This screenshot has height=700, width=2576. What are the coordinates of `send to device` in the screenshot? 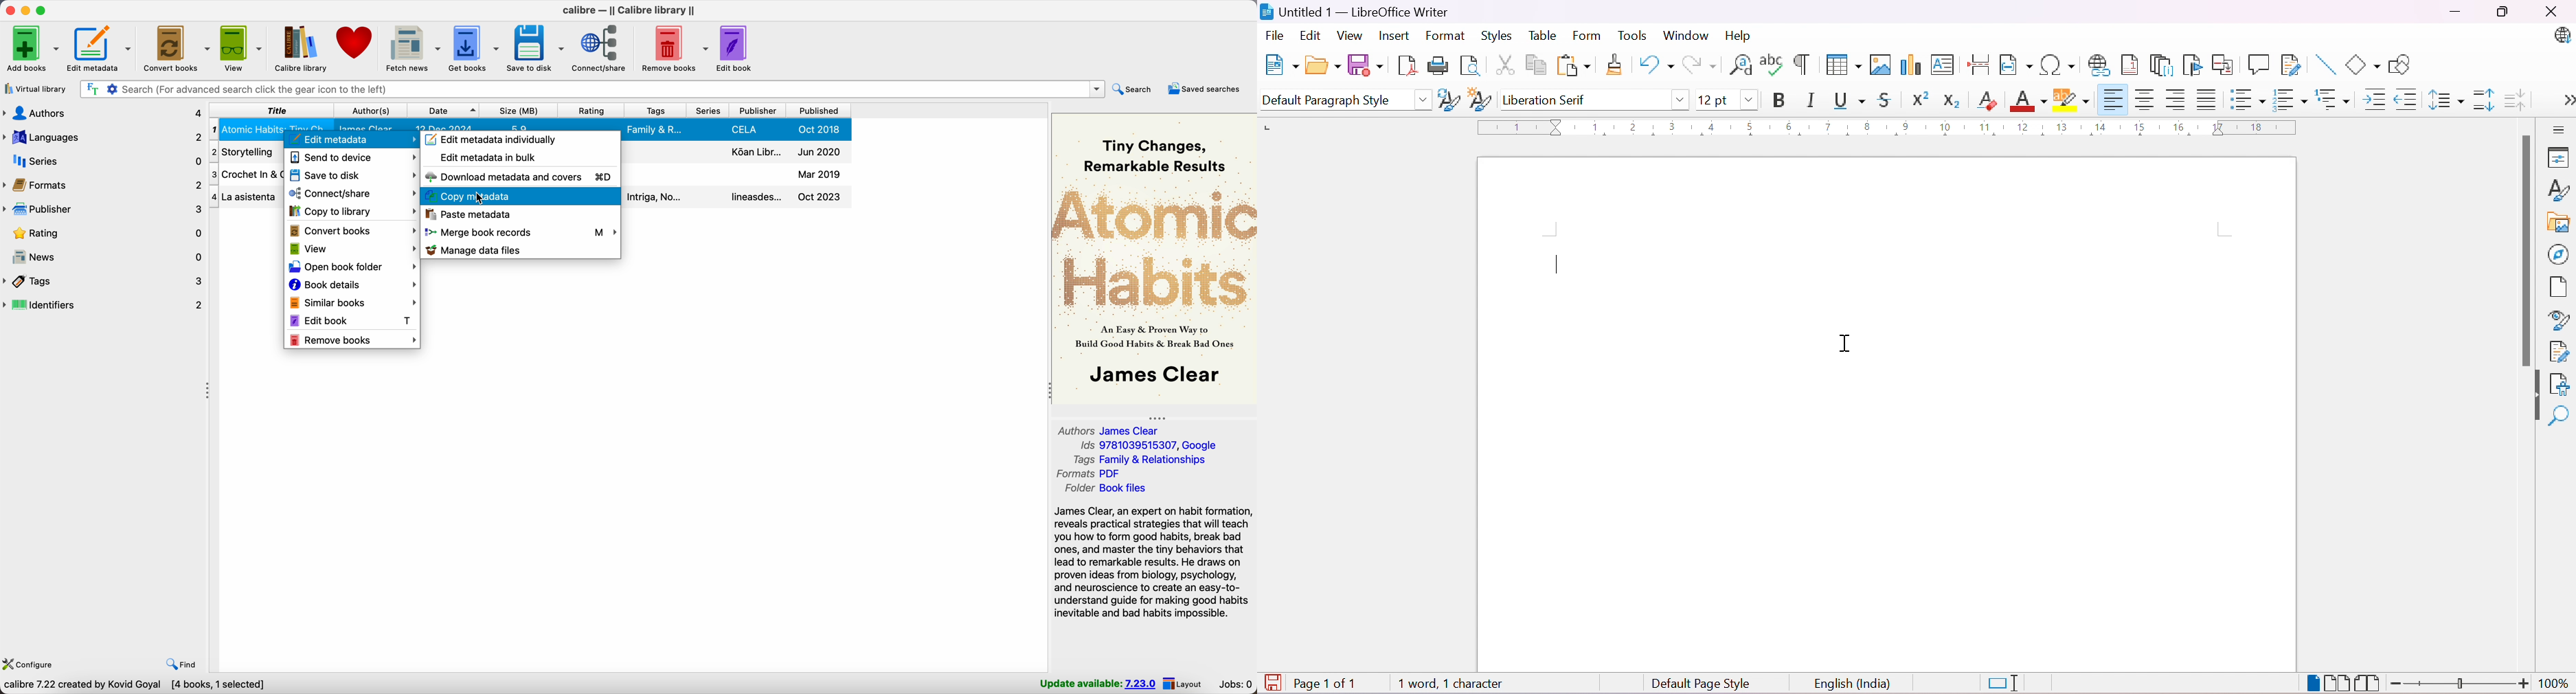 It's located at (354, 159).